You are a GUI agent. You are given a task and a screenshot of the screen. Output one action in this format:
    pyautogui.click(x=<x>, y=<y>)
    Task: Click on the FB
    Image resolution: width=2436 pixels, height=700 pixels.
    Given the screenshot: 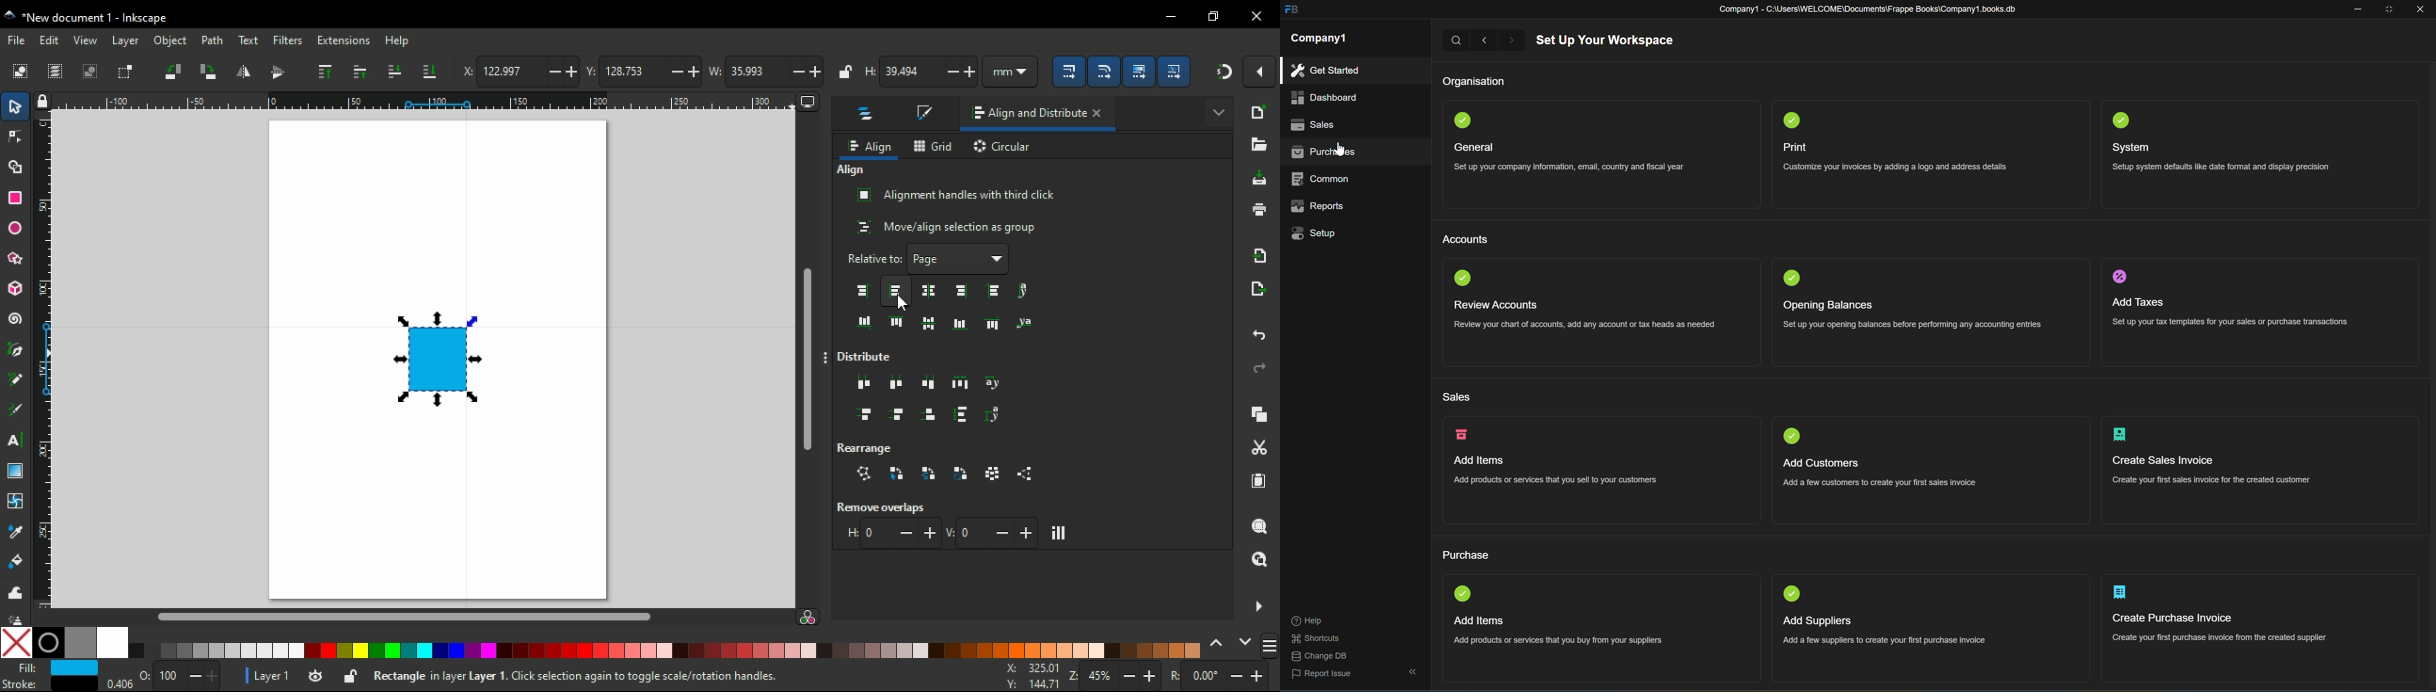 What is the action you would take?
    pyautogui.click(x=1291, y=10)
    